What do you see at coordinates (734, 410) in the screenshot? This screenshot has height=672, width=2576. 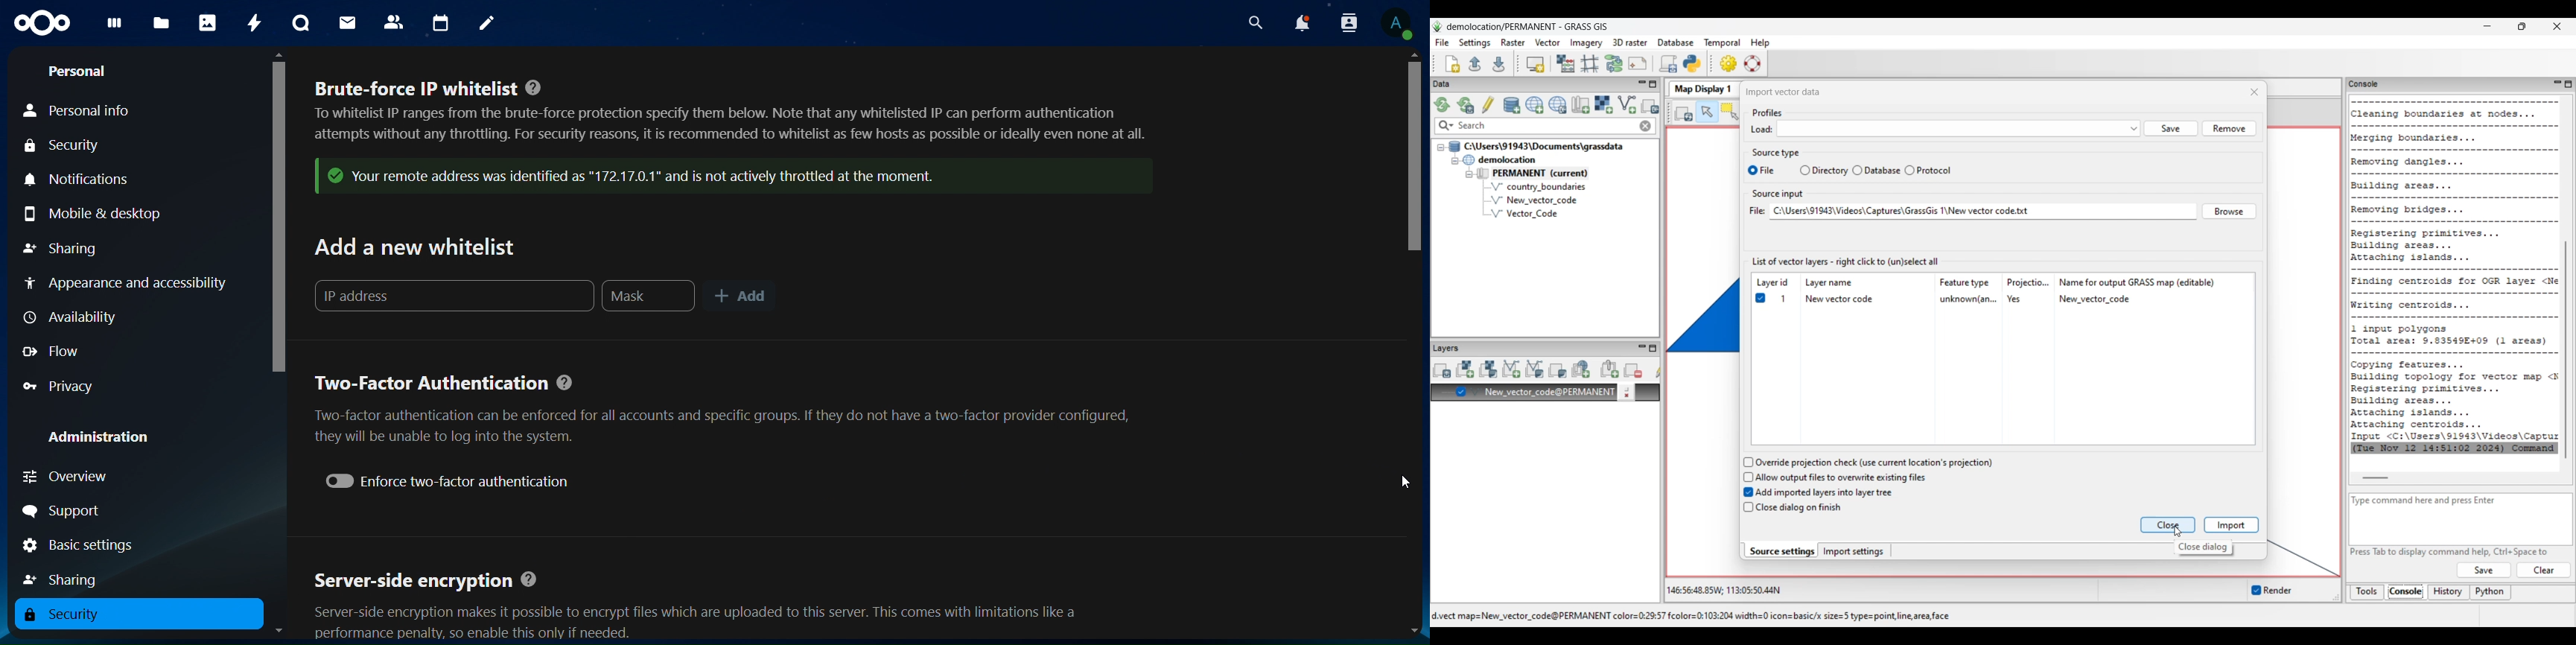 I see `two factor authentication` at bounding box center [734, 410].